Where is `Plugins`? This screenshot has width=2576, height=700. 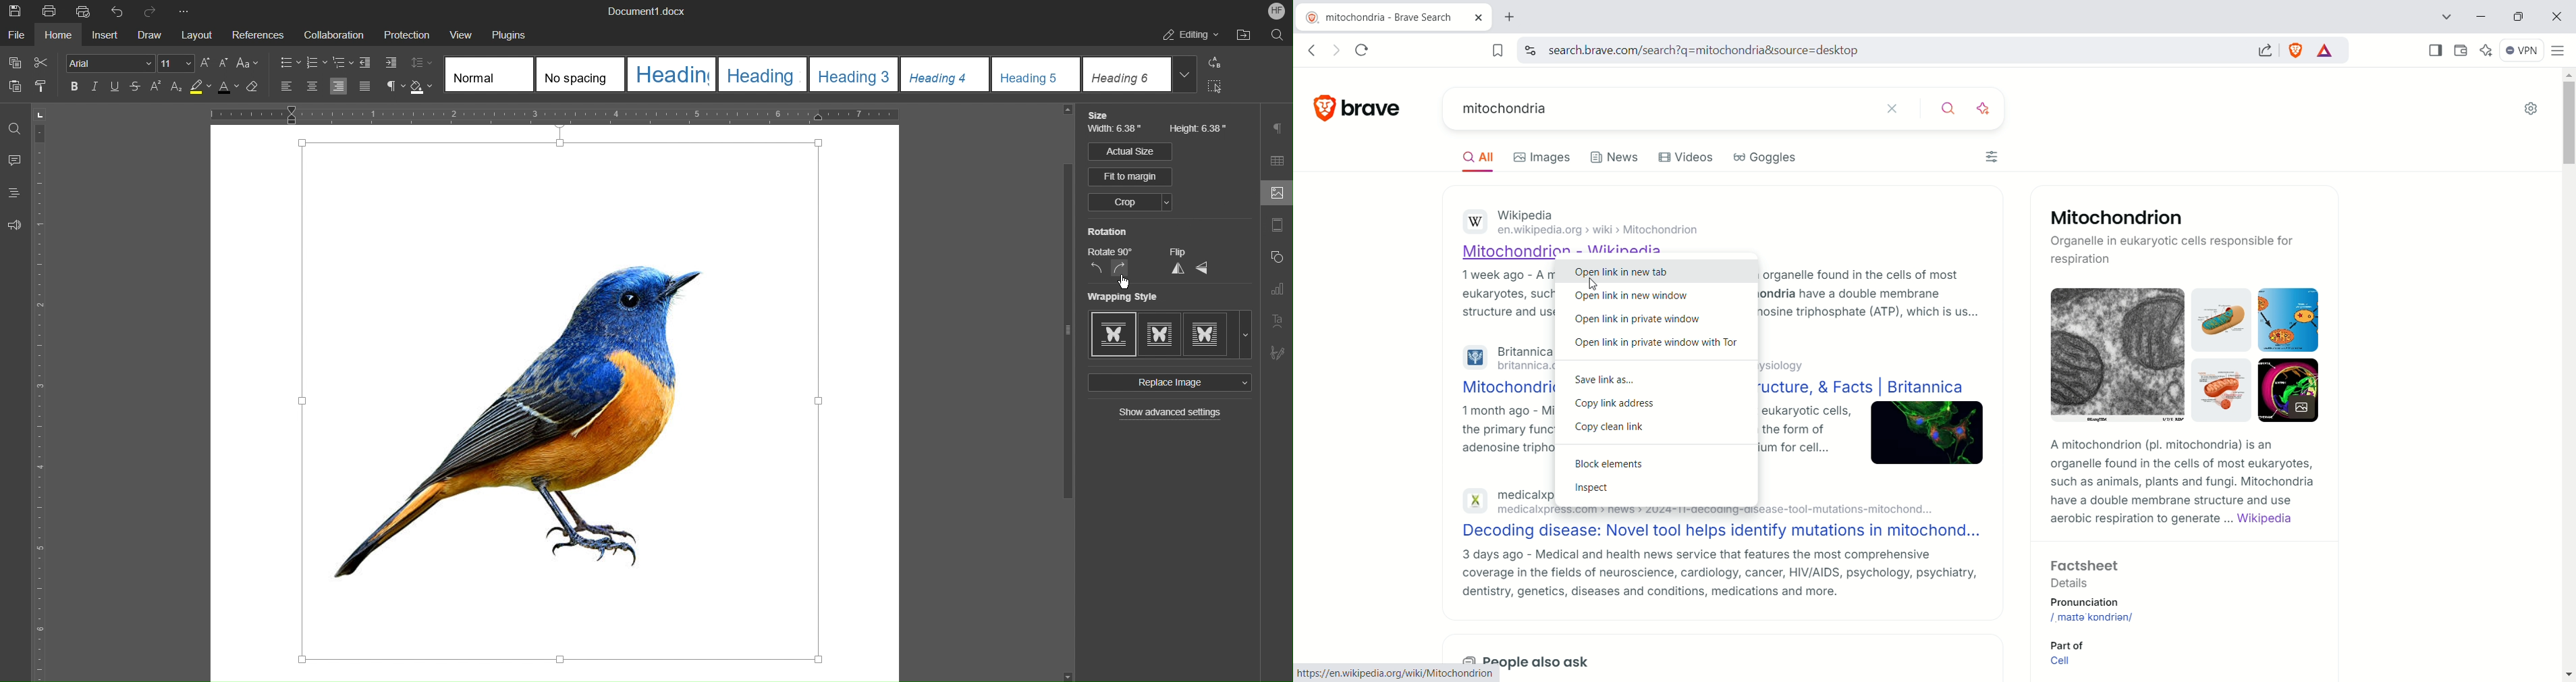
Plugins is located at coordinates (506, 32).